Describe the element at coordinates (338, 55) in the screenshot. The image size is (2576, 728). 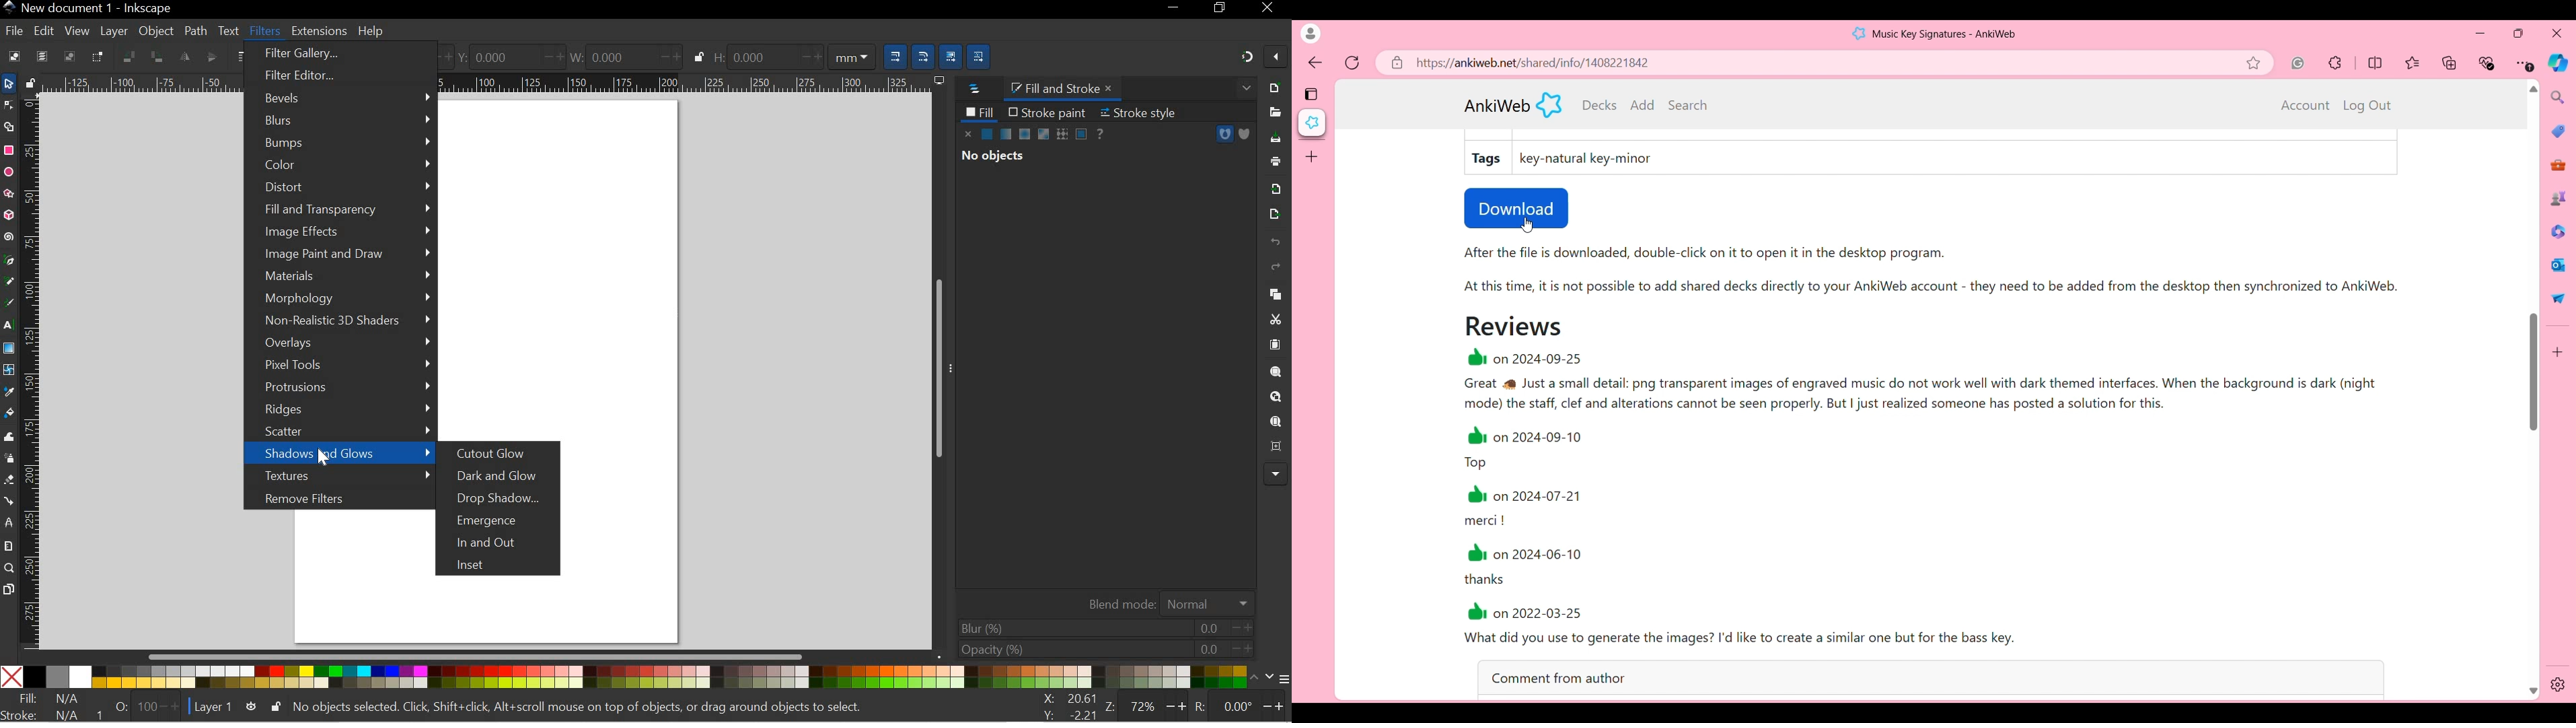
I see `FILTER GALLERY` at that location.